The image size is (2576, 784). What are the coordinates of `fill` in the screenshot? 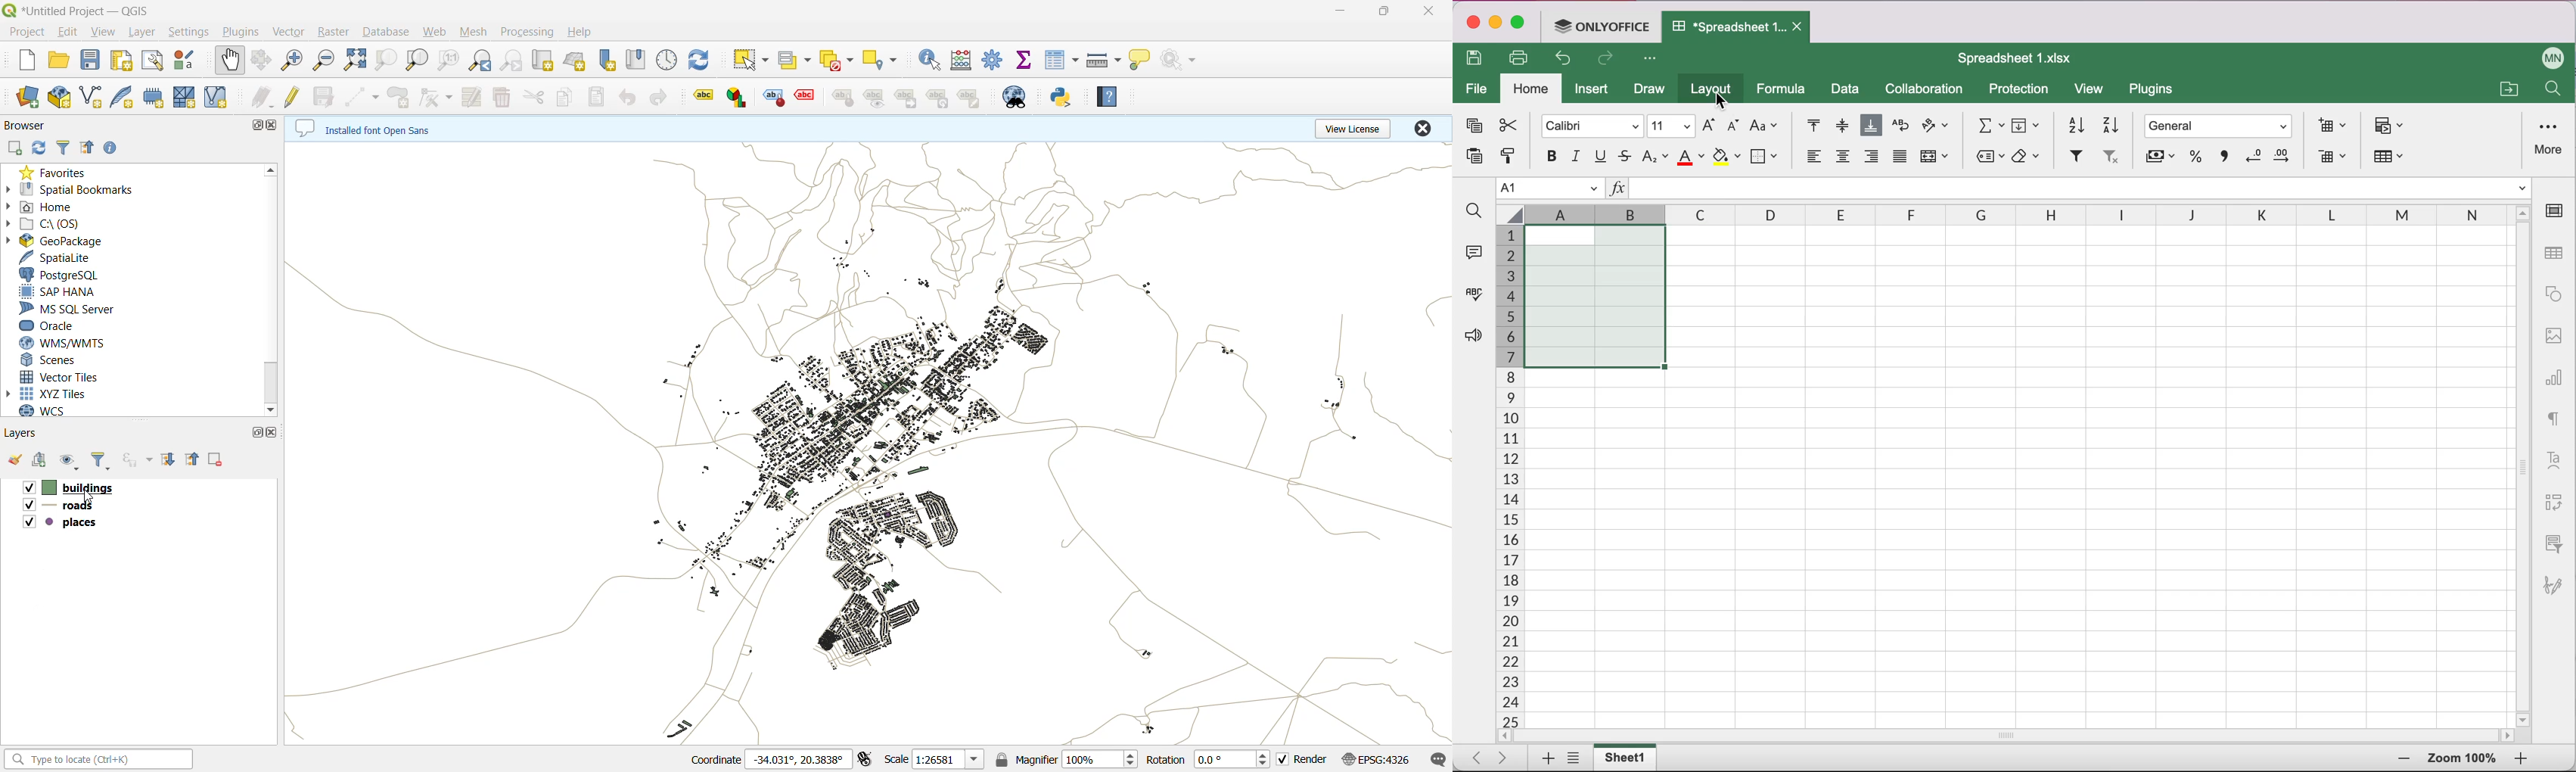 It's located at (2027, 123).